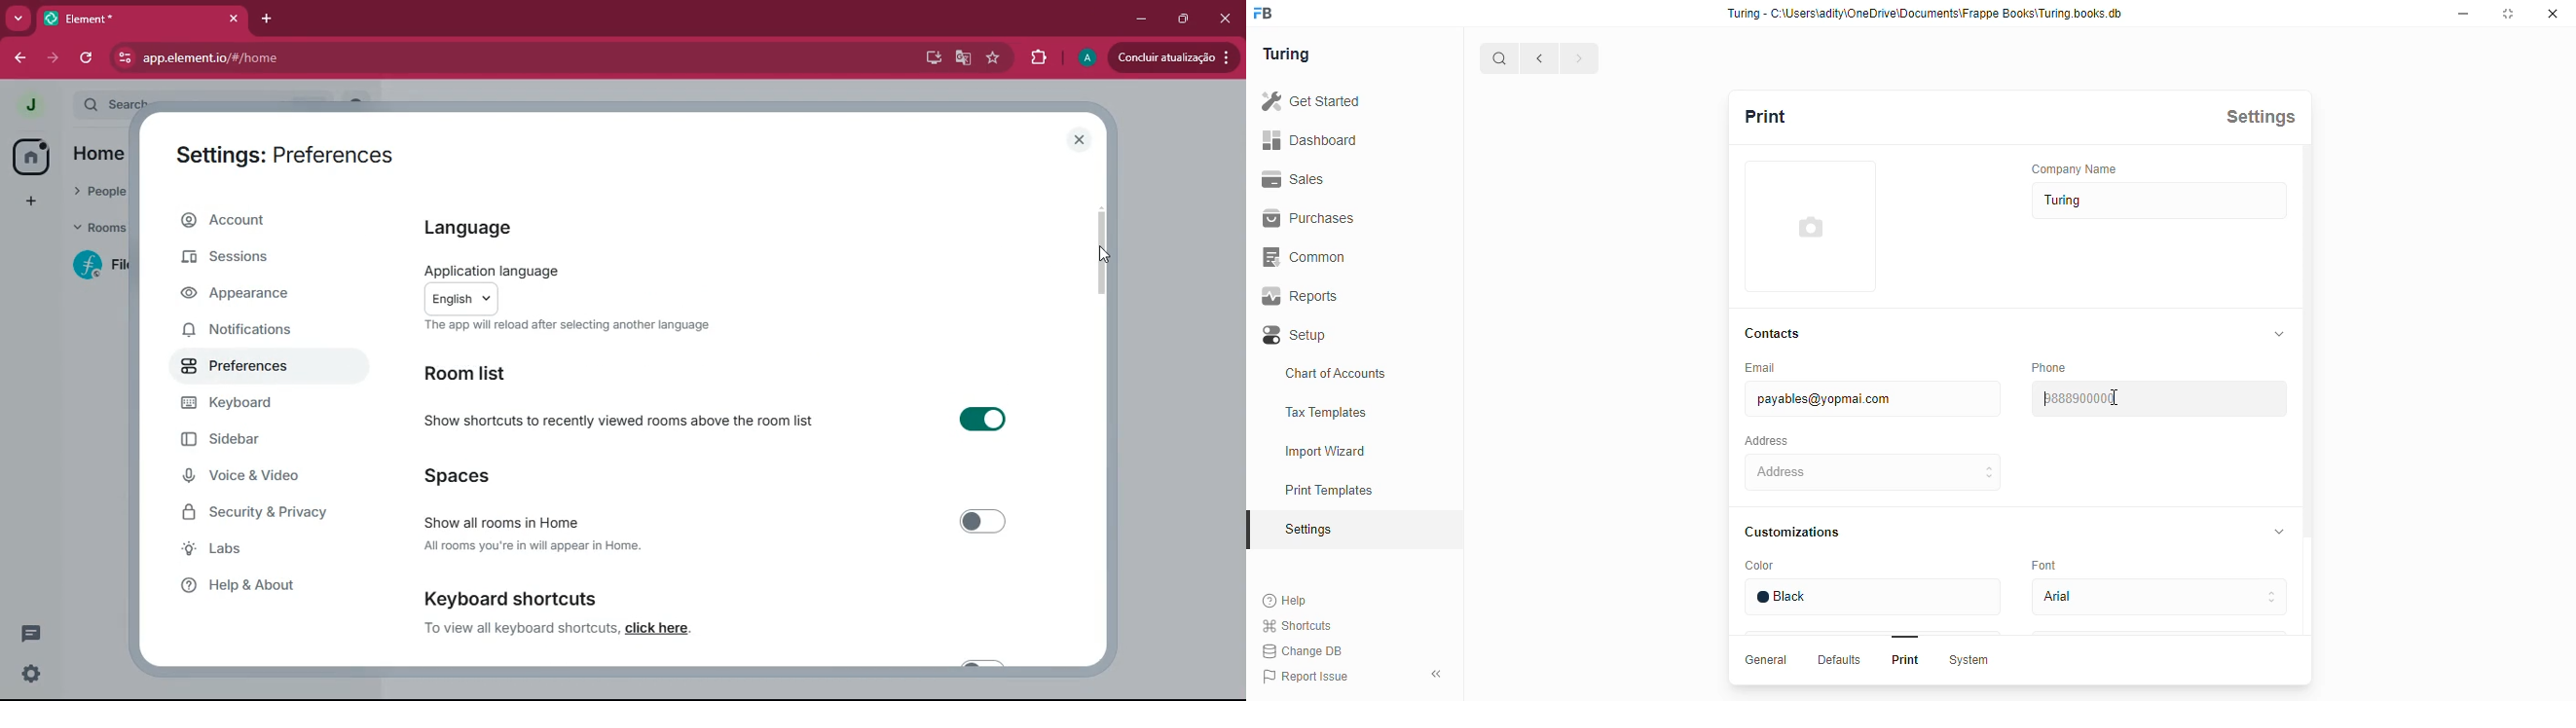 The height and width of the screenshot is (728, 2576). I want to click on spaces, so click(465, 476).